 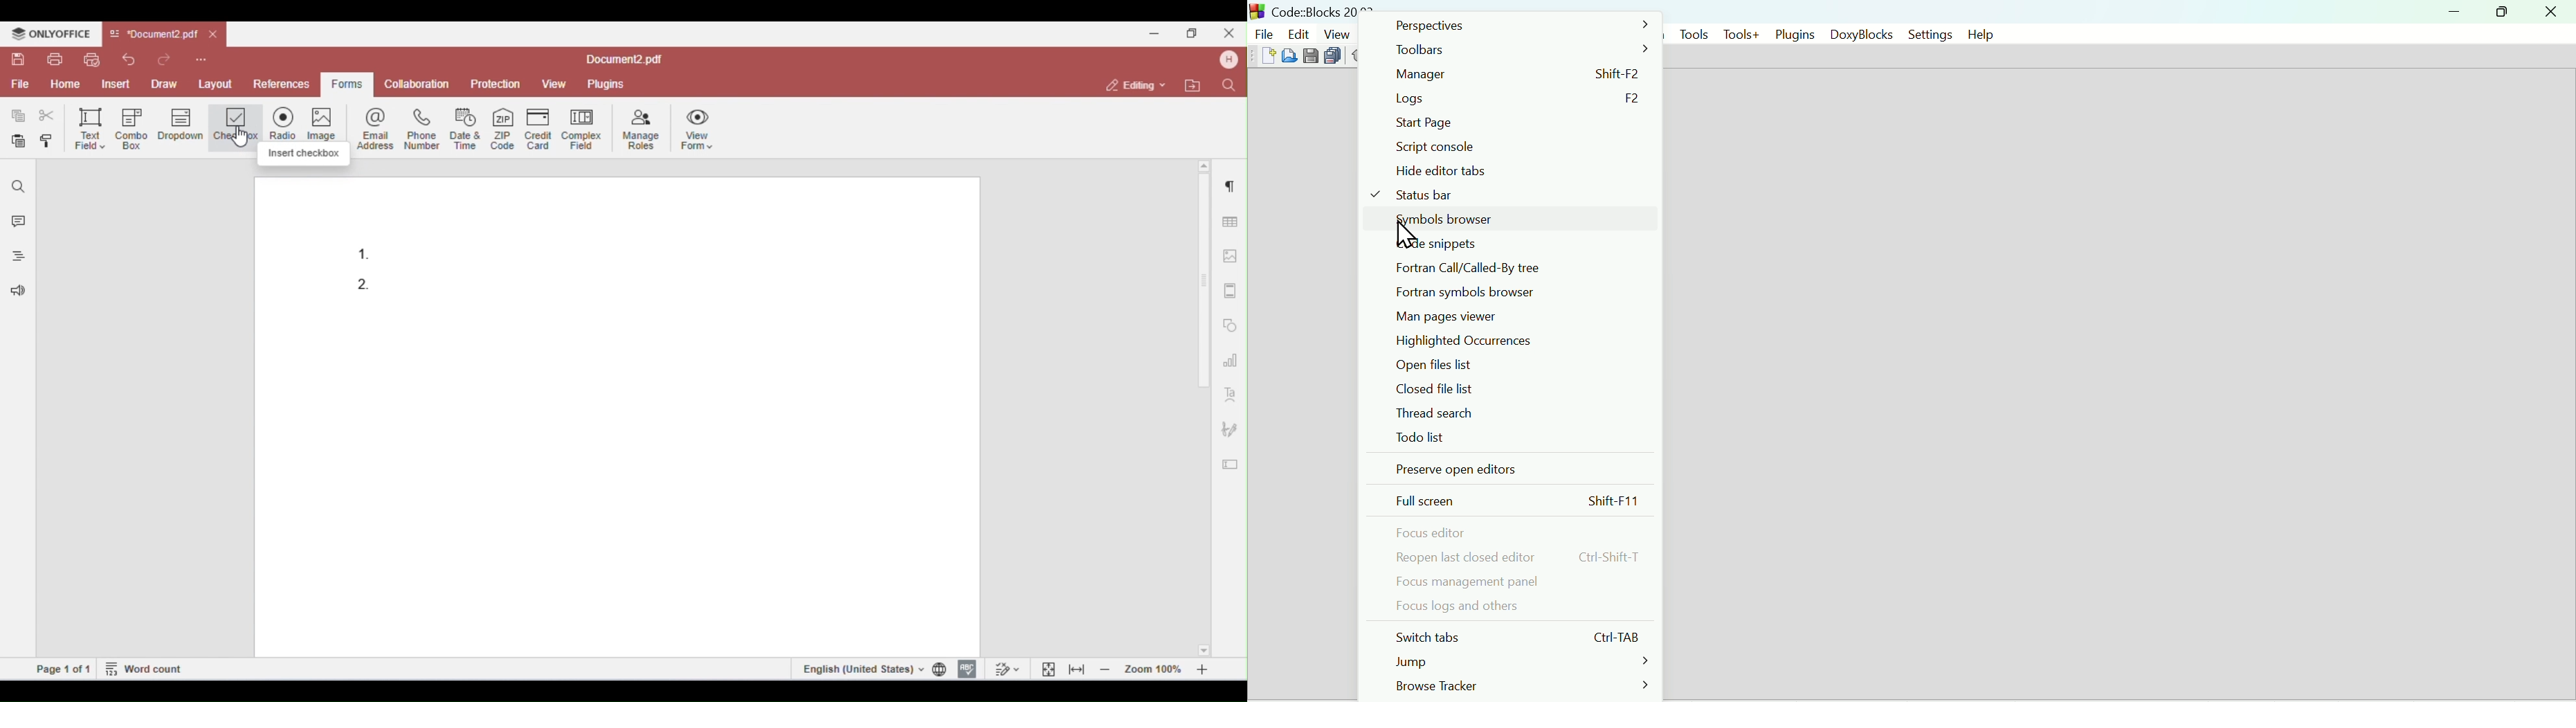 I want to click on Highlighted occurrences, so click(x=1514, y=341).